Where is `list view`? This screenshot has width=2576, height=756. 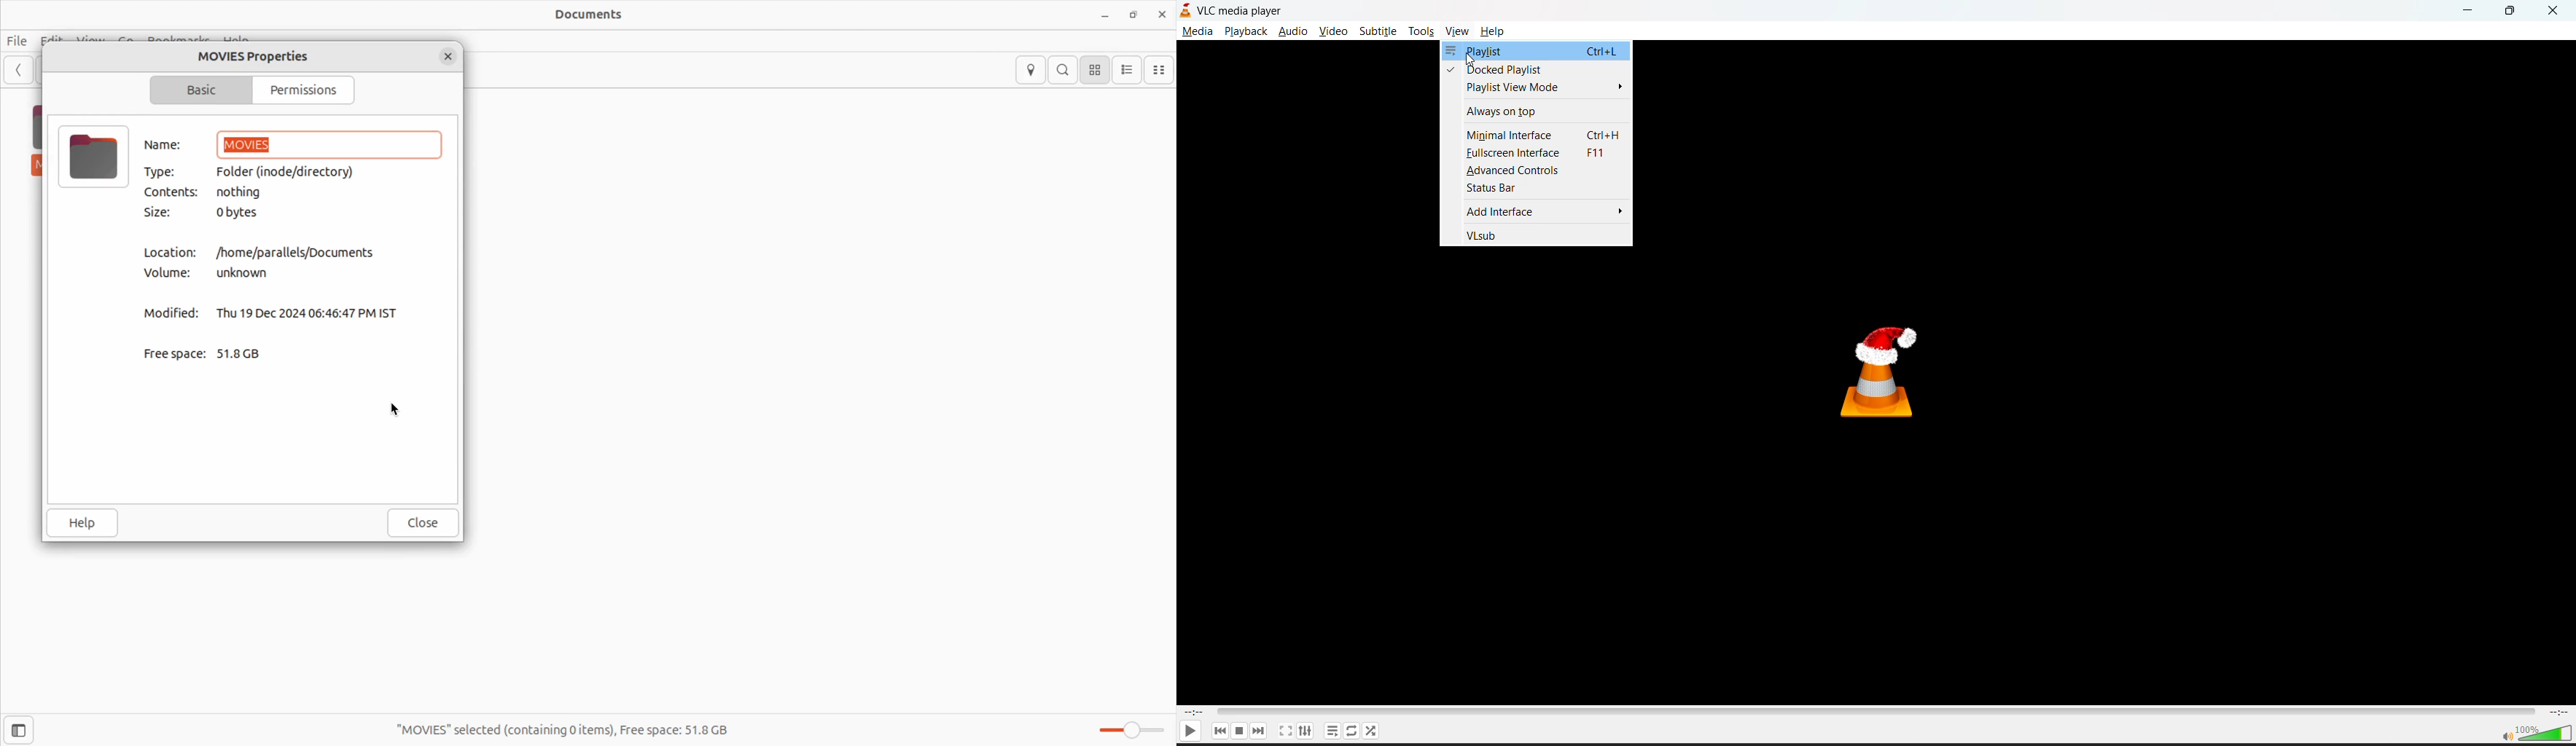 list view is located at coordinates (1128, 68).